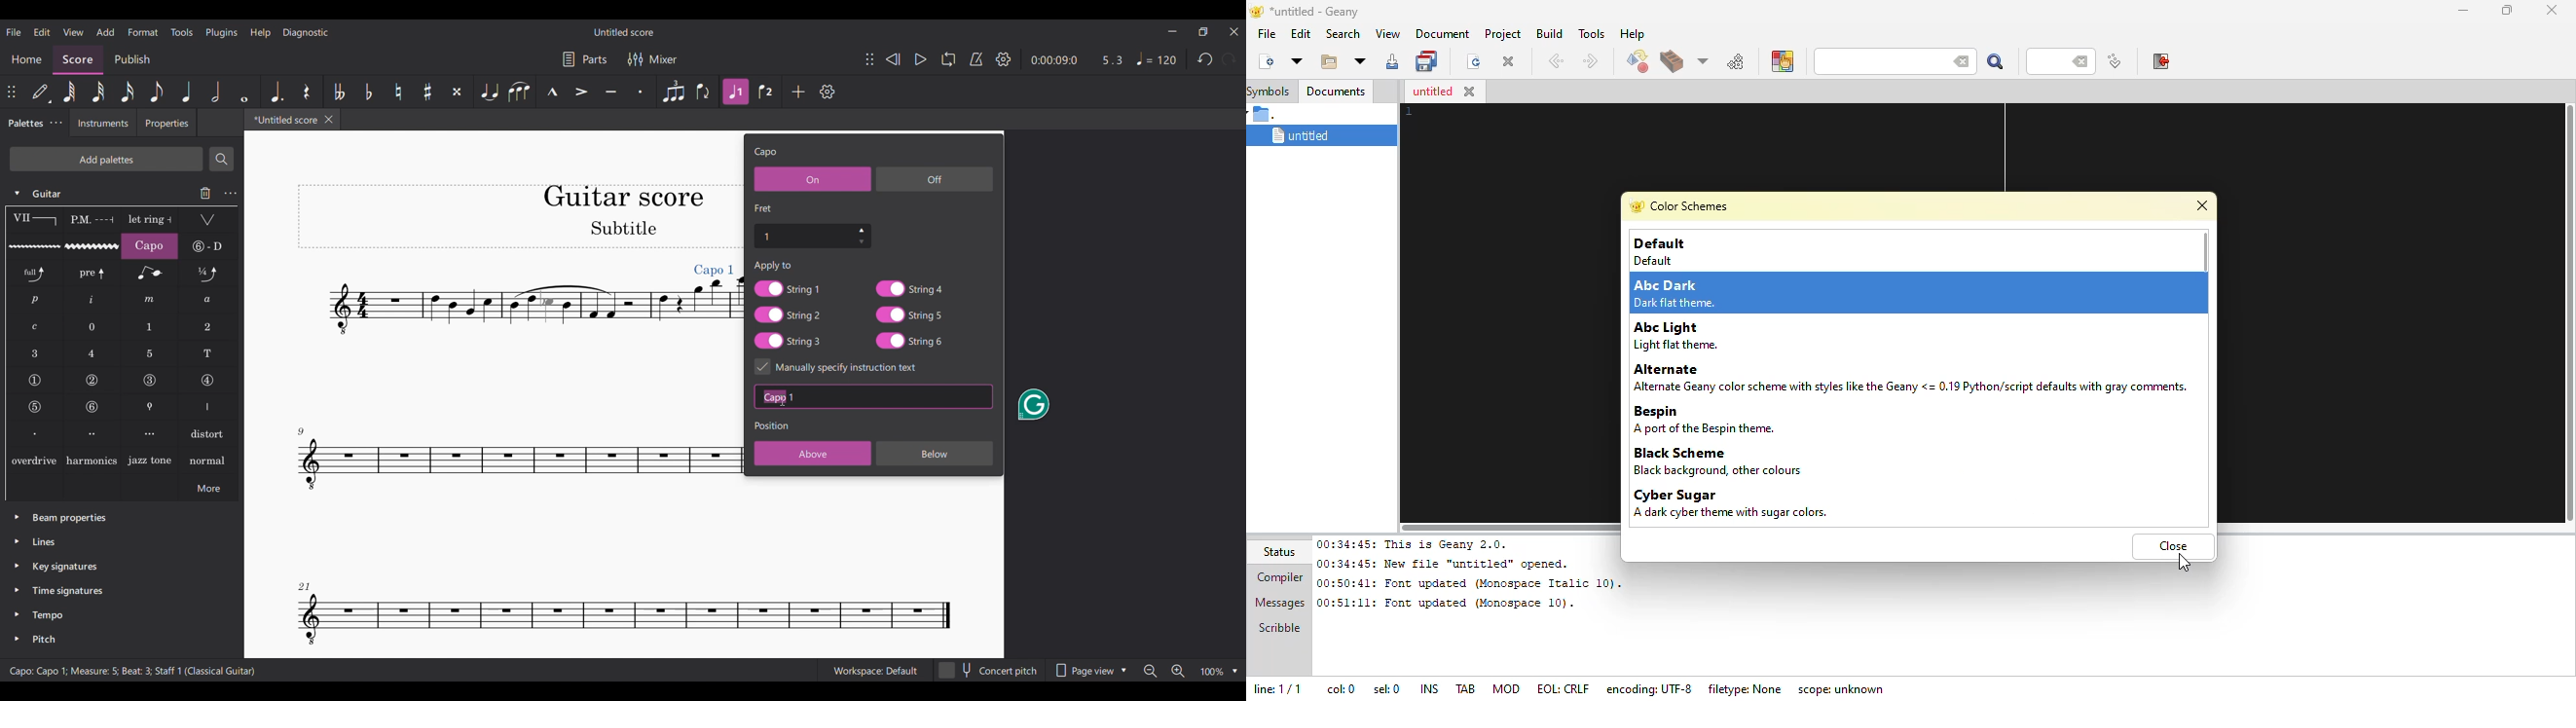  I want to click on Highlighted after current selection, so click(737, 92).